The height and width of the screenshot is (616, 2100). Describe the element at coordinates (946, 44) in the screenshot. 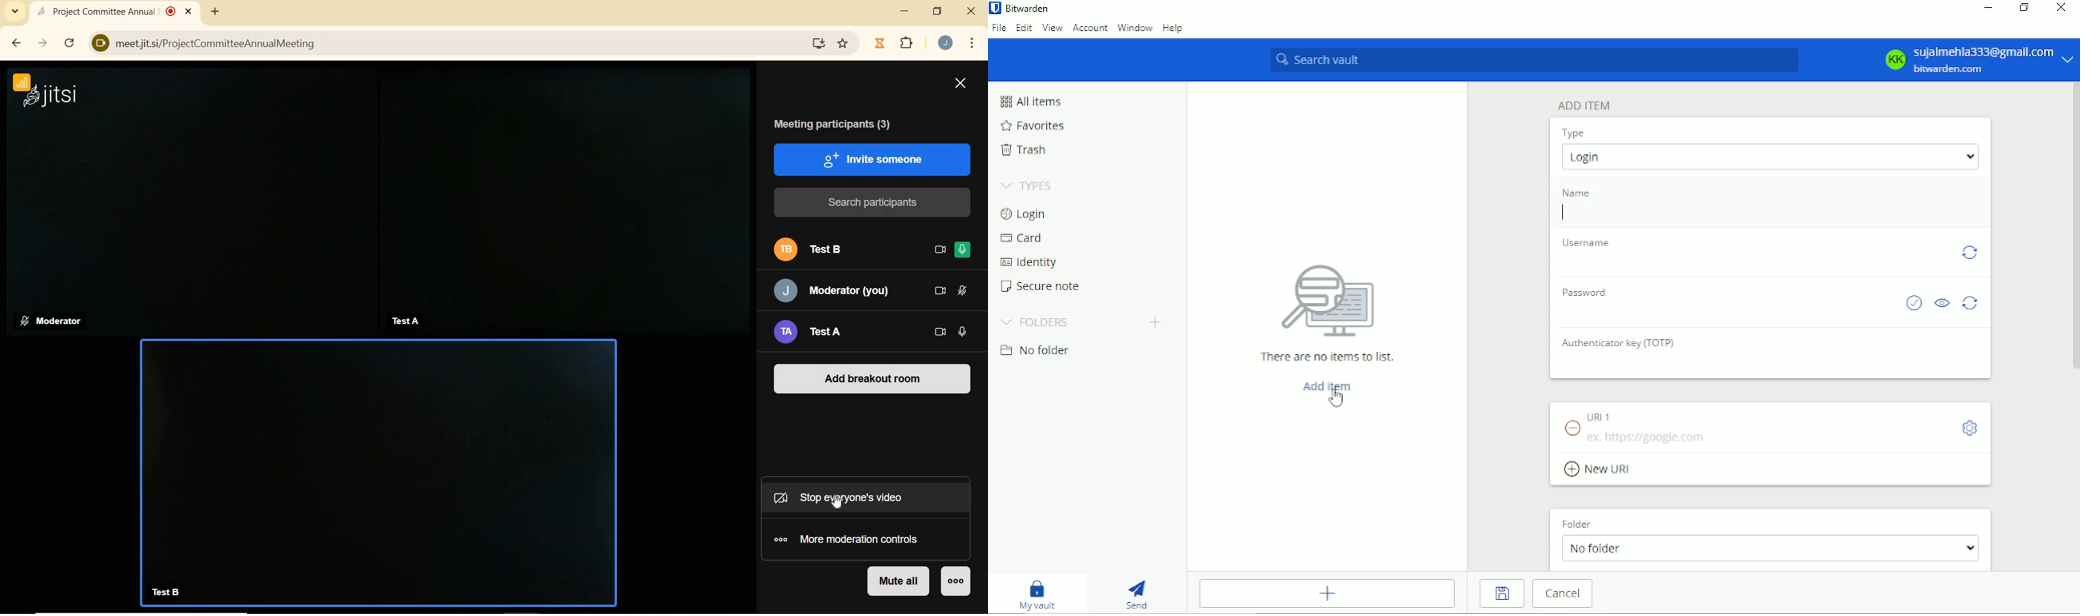

I see `ACCOUNT` at that location.